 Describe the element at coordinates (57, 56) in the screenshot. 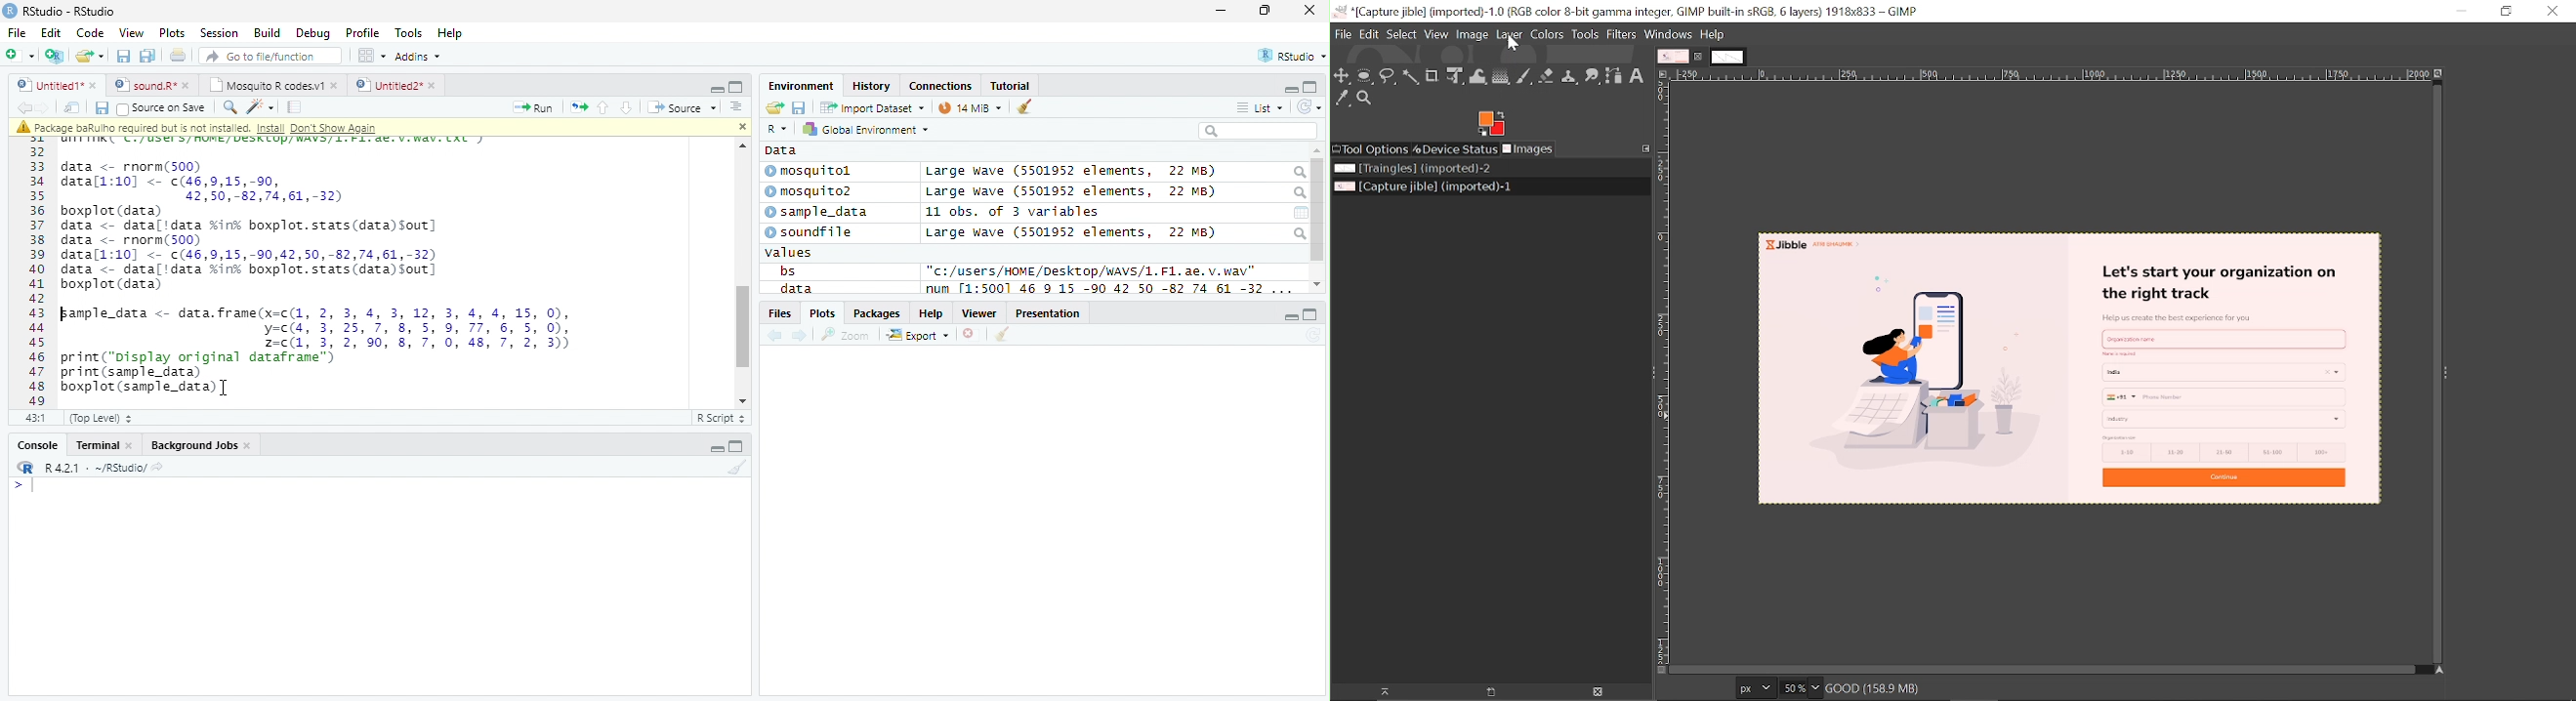

I see `Create a project` at that location.